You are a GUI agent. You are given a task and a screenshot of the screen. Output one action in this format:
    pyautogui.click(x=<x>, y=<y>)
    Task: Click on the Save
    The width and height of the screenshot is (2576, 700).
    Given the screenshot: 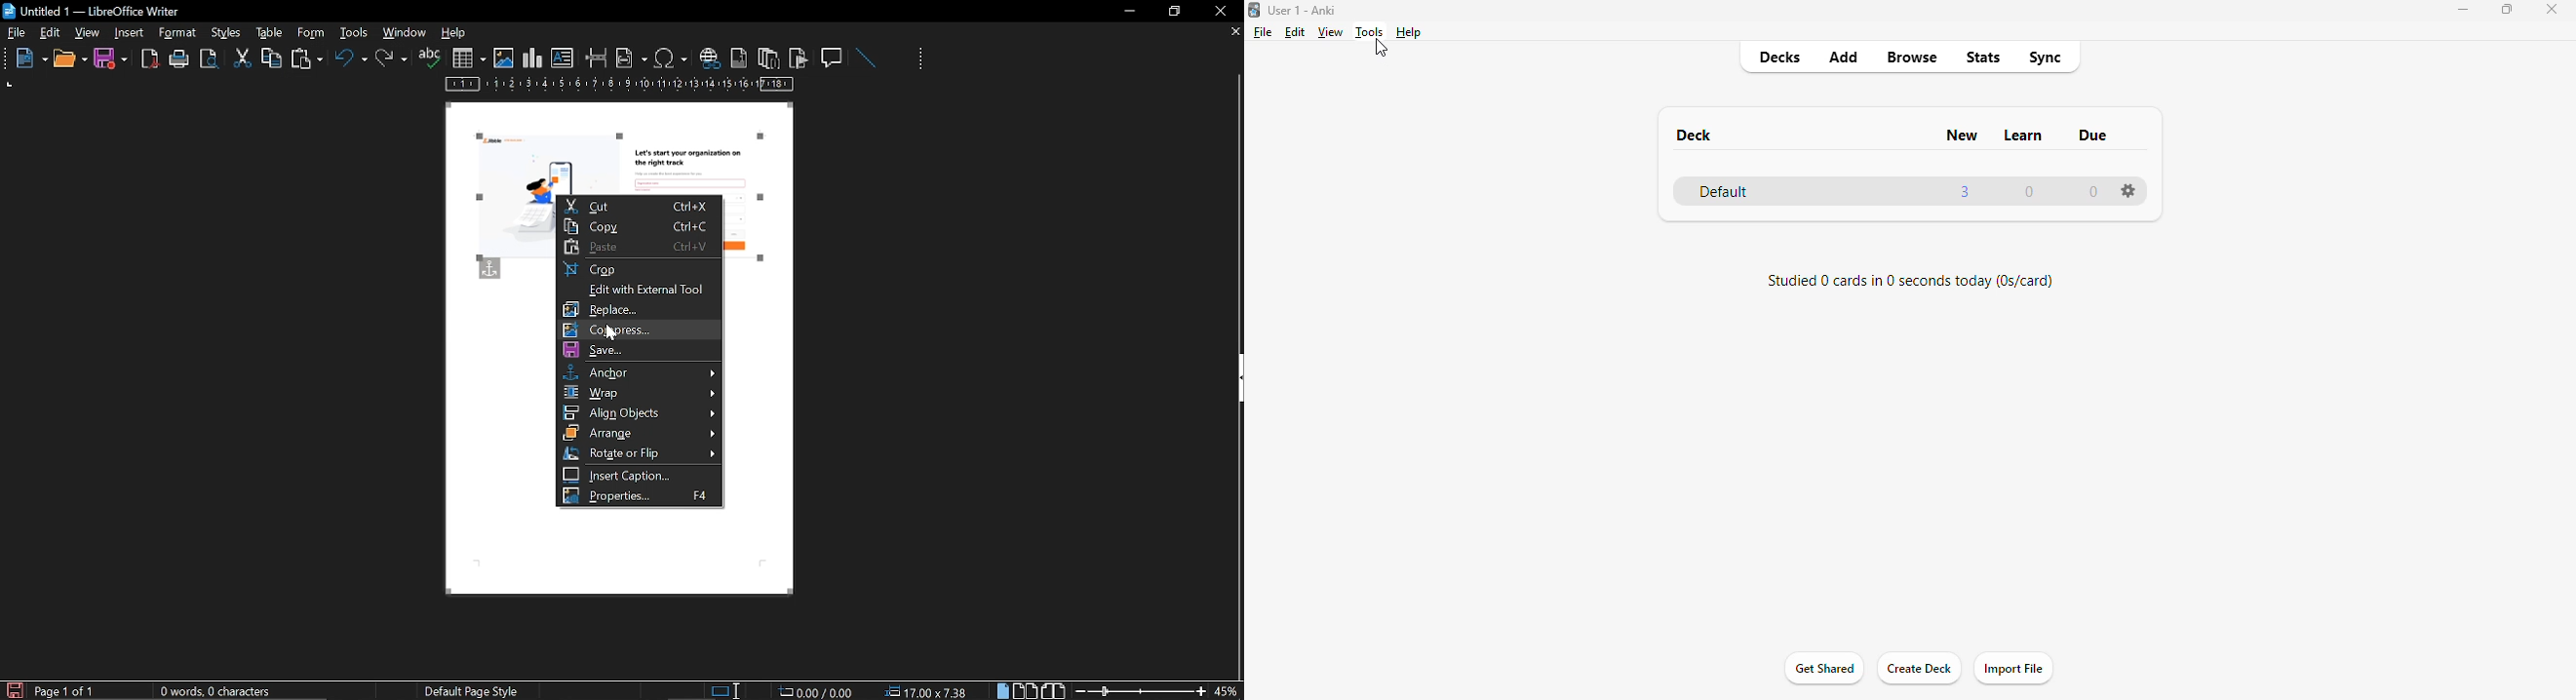 What is the action you would take?
    pyautogui.click(x=640, y=351)
    